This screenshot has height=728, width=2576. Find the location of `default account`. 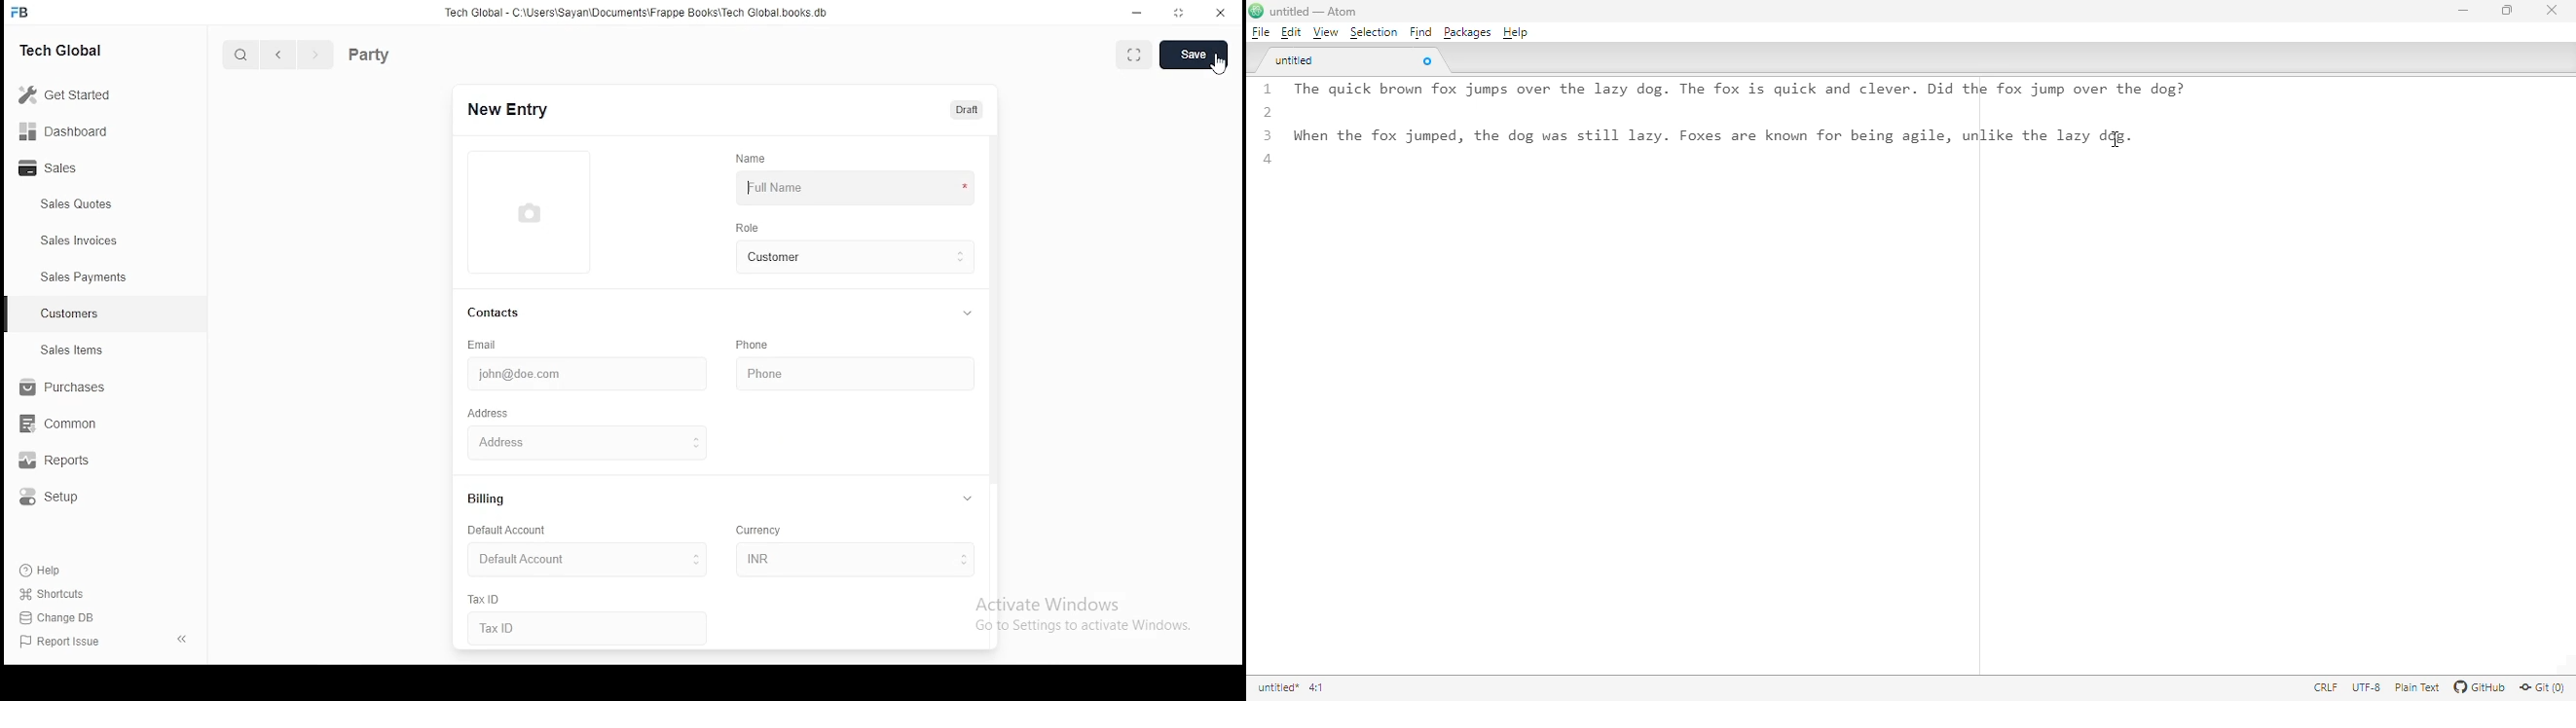

default account is located at coordinates (578, 559).